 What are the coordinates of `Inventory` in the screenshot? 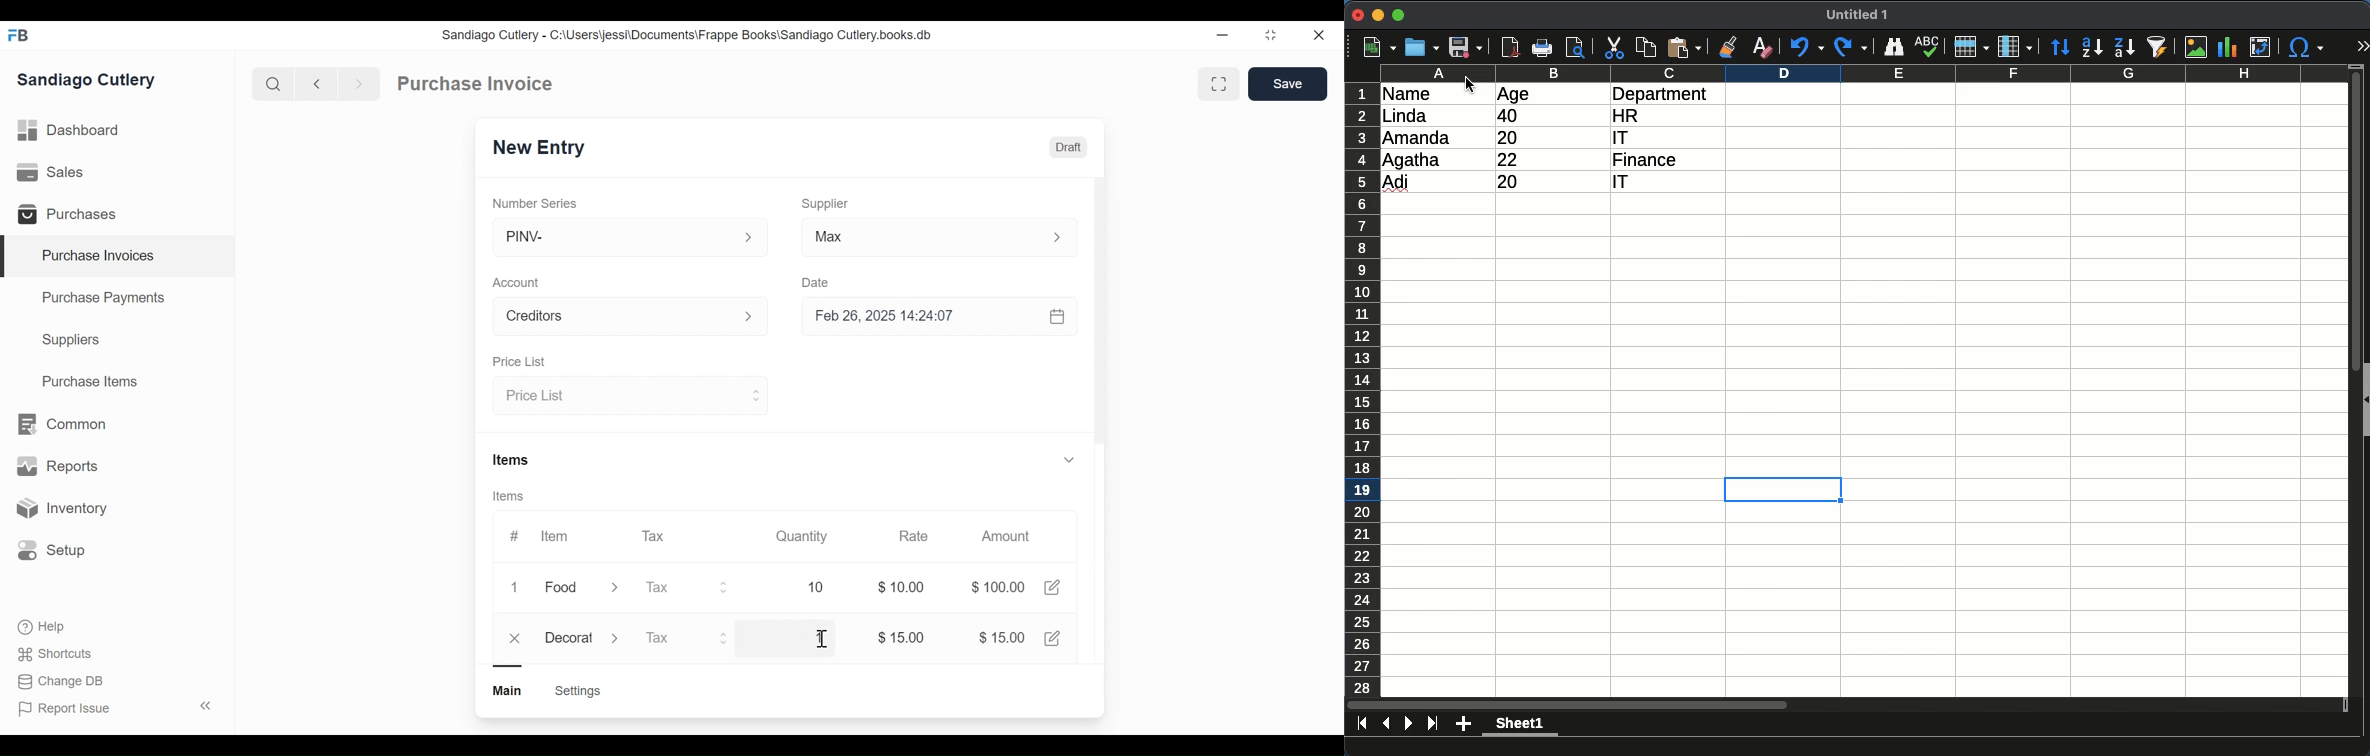 It's located at (60, 509).